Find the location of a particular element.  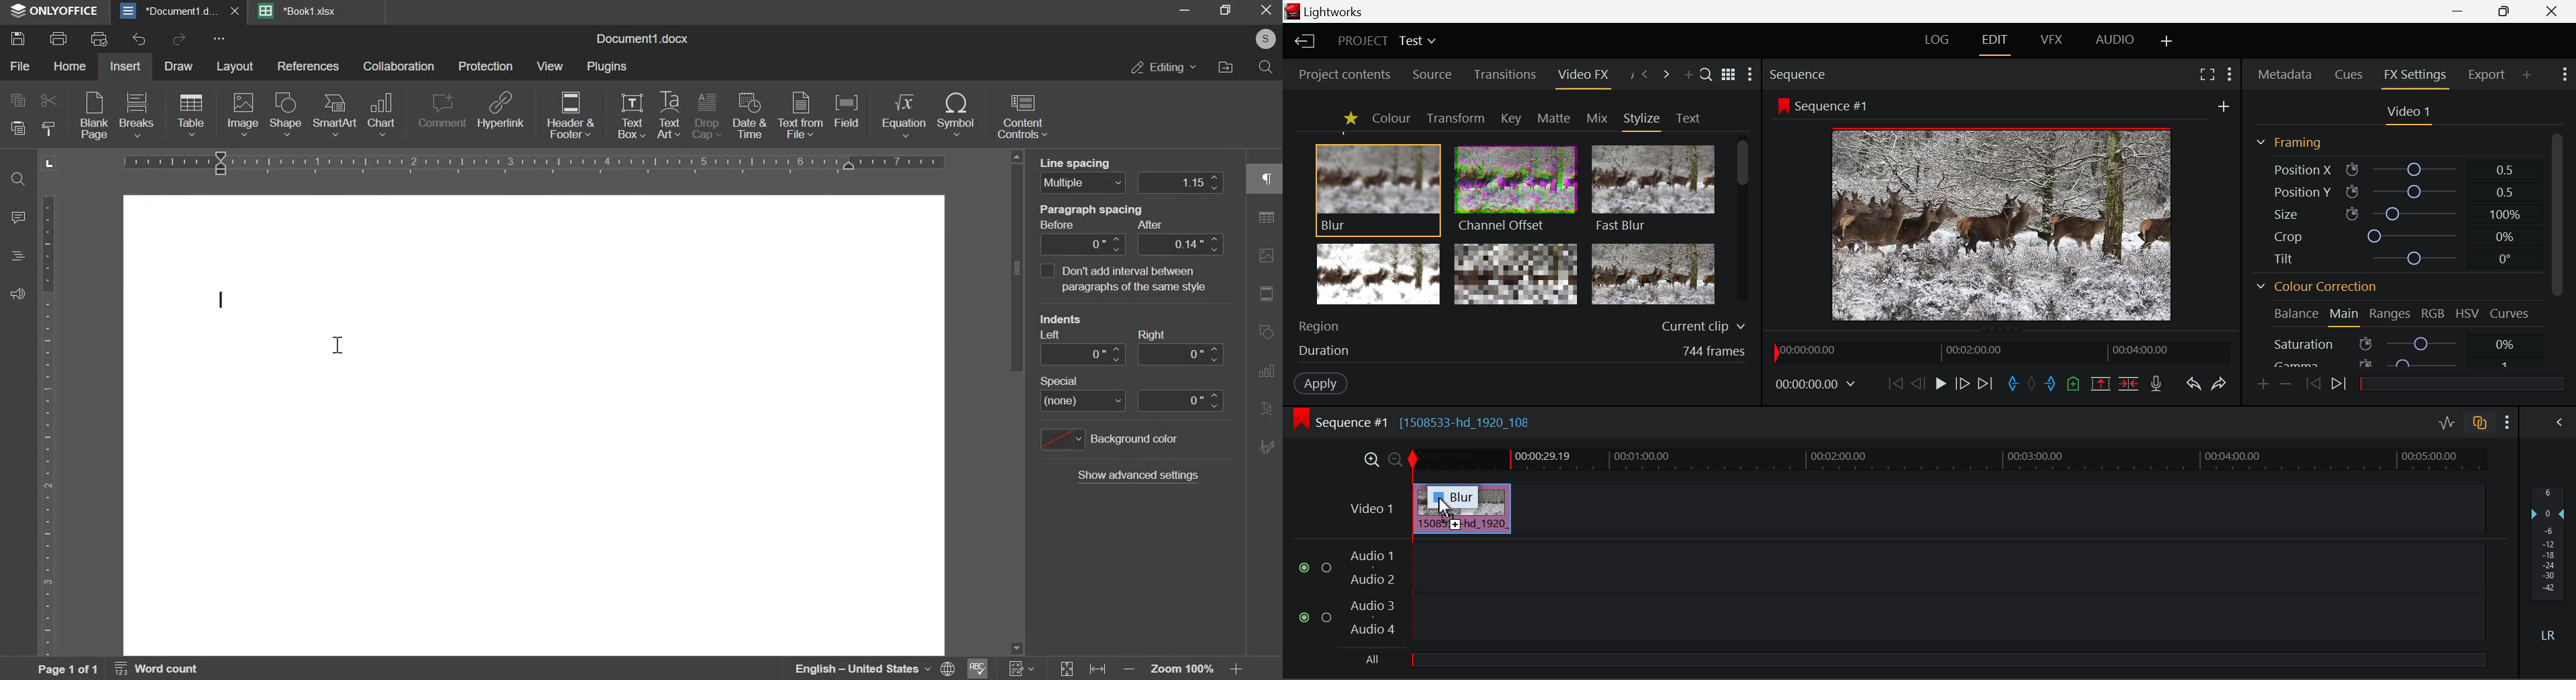

Export is located at coordinates (2486, 72).